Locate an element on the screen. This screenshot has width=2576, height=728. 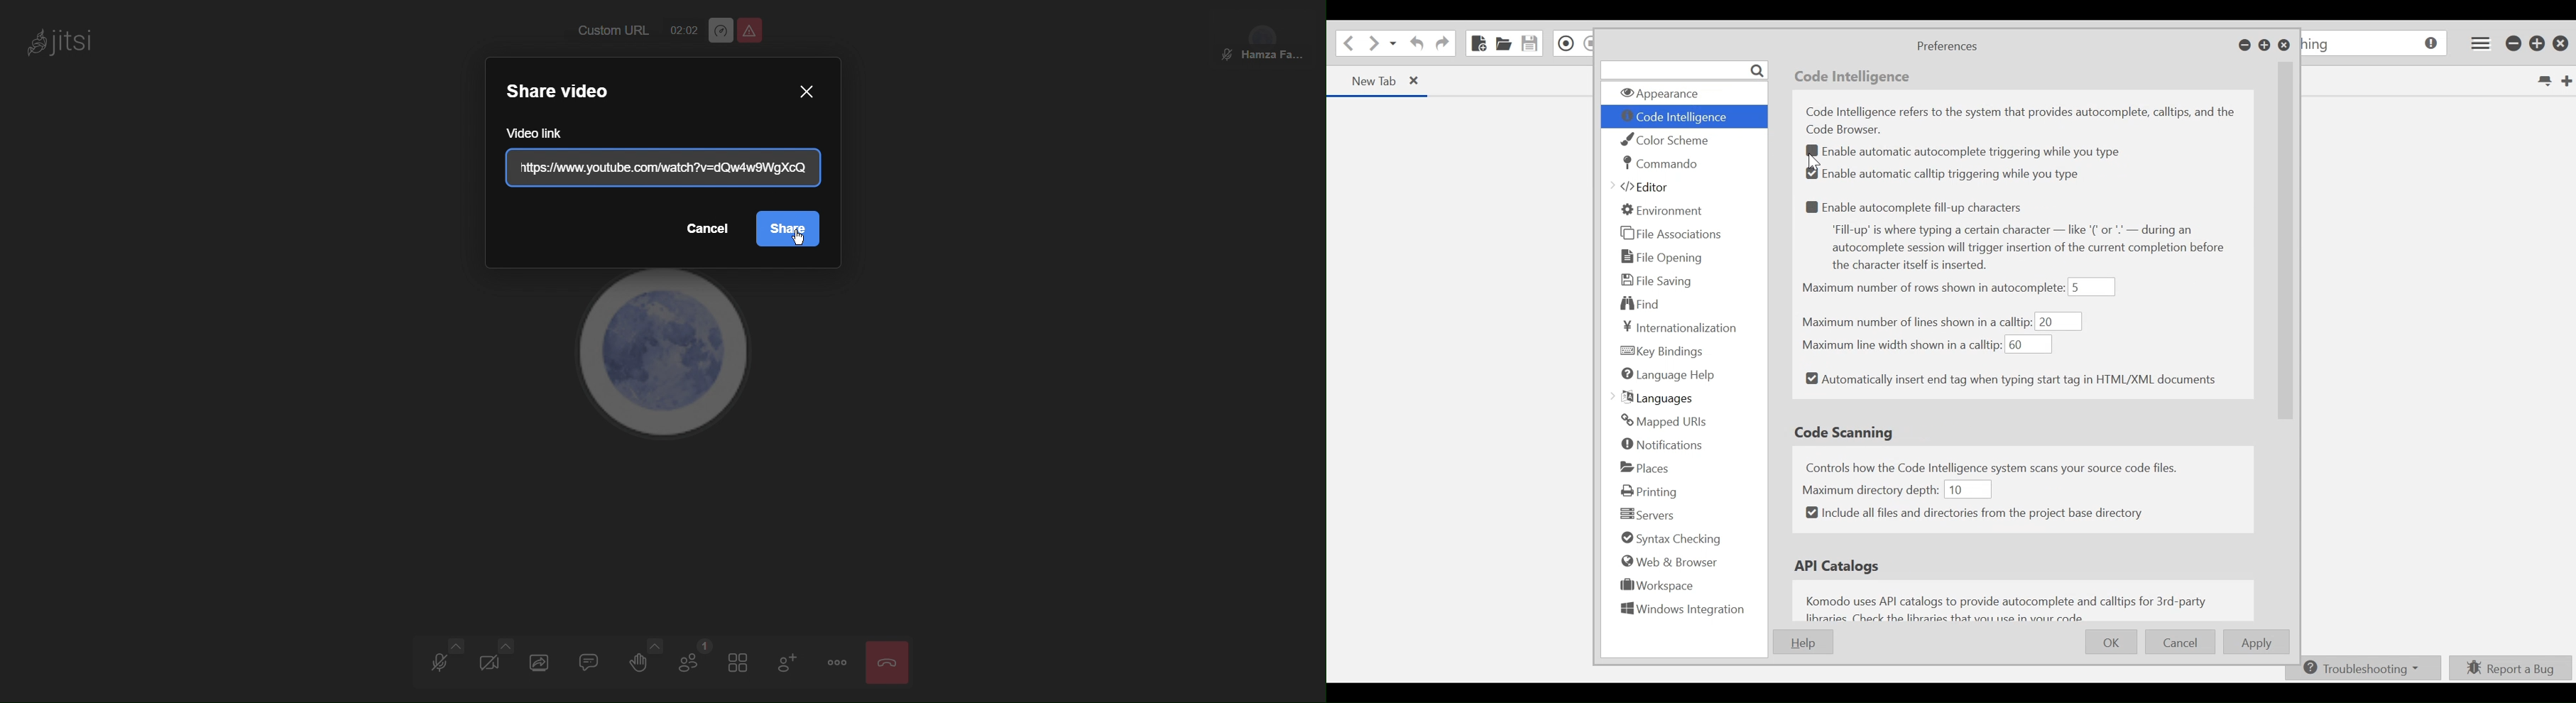
New Tab  is located at coordinates (2565, 80).